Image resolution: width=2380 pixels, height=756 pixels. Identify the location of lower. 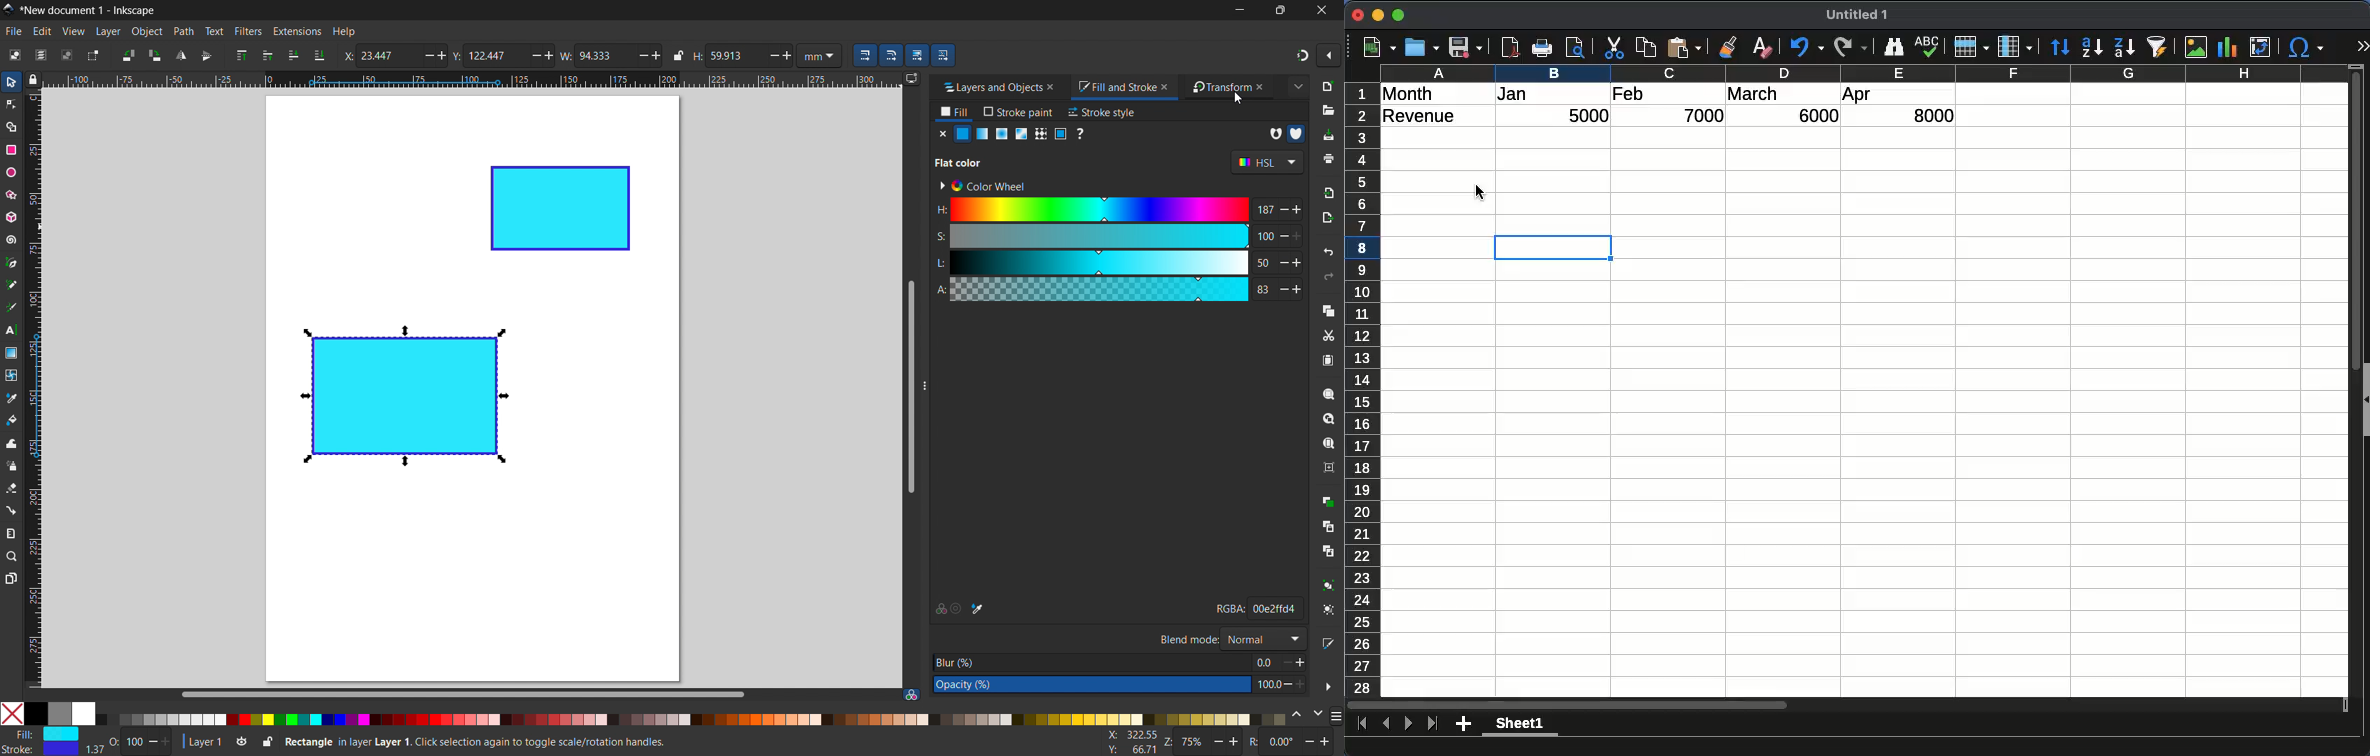
(293, 55).